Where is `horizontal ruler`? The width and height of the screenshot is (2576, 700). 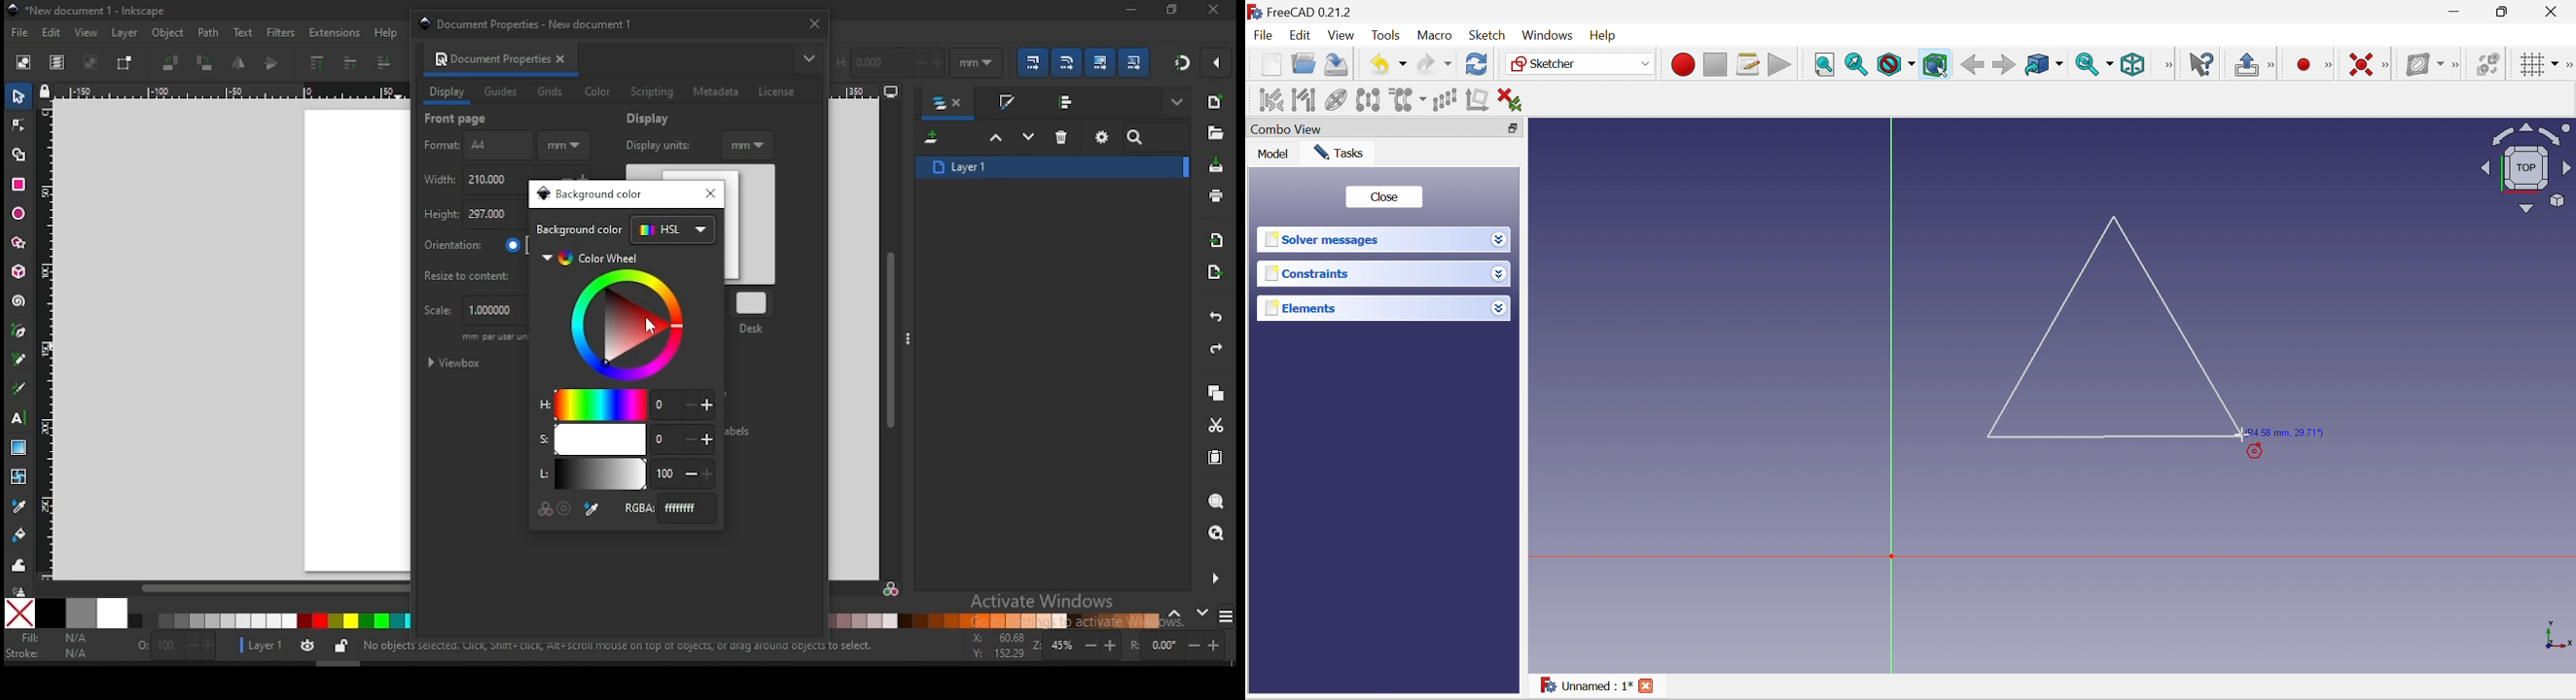 horizontal ruler is located at coordinates (868, 93).